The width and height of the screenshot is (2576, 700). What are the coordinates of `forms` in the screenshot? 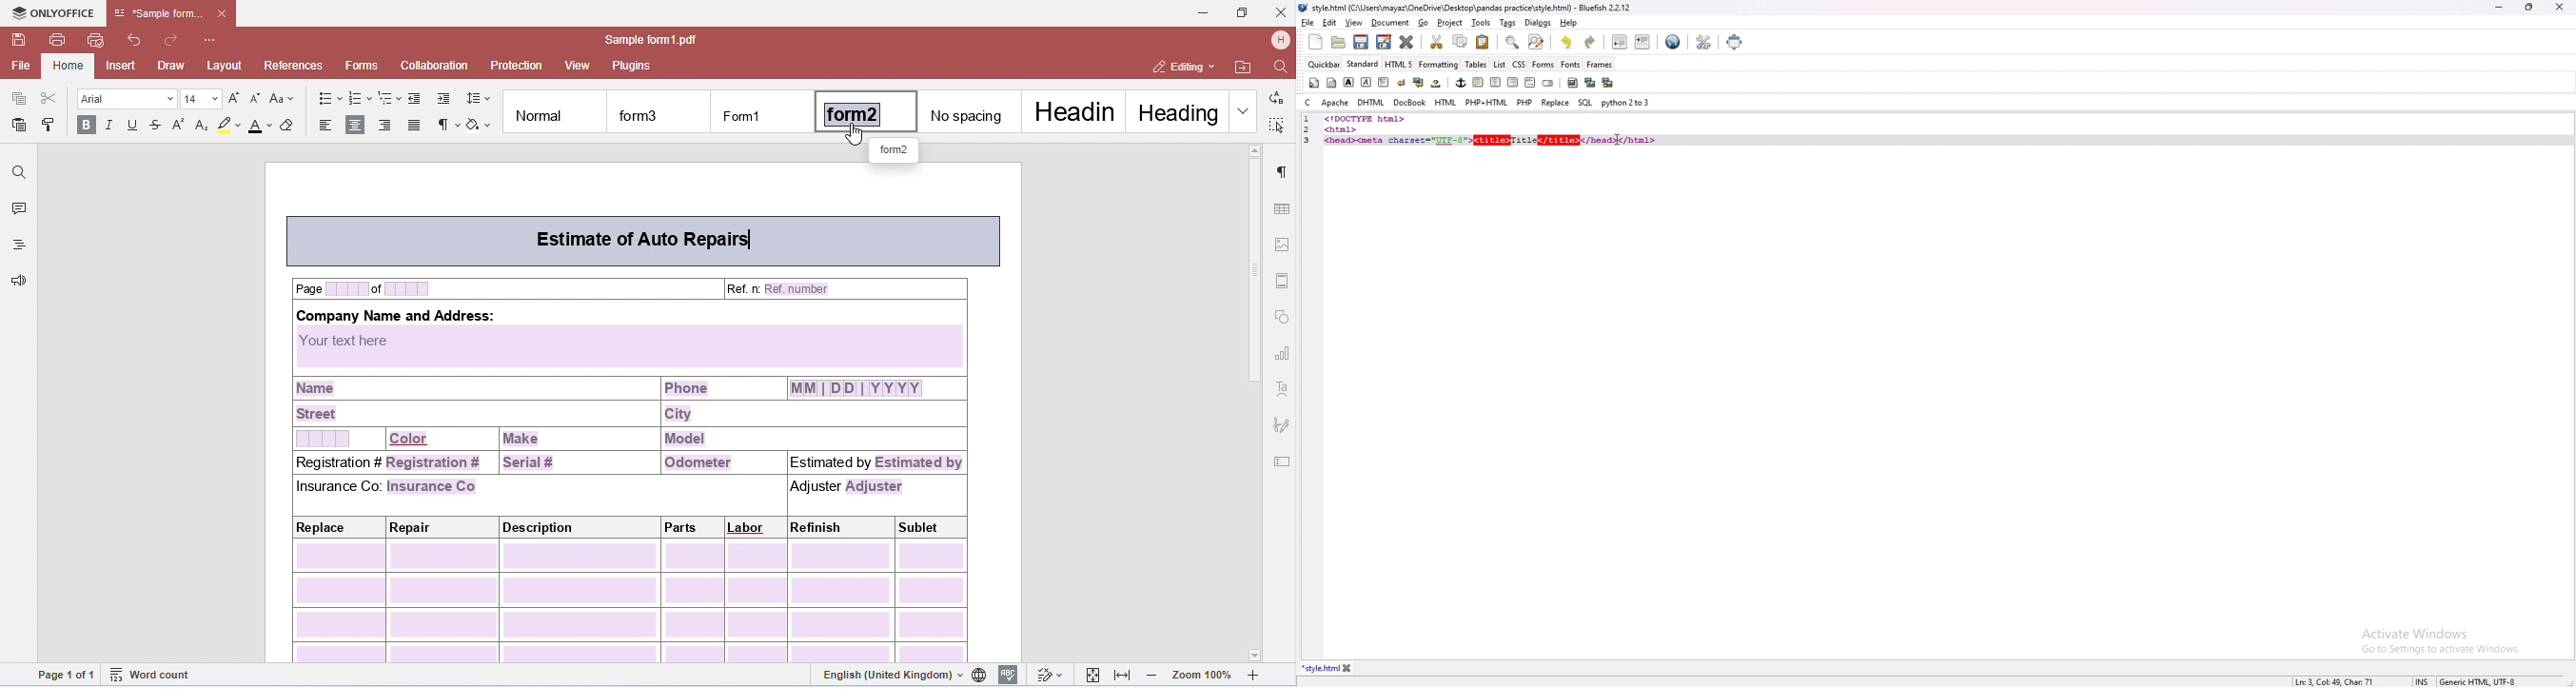 It's located at (1544, 63).